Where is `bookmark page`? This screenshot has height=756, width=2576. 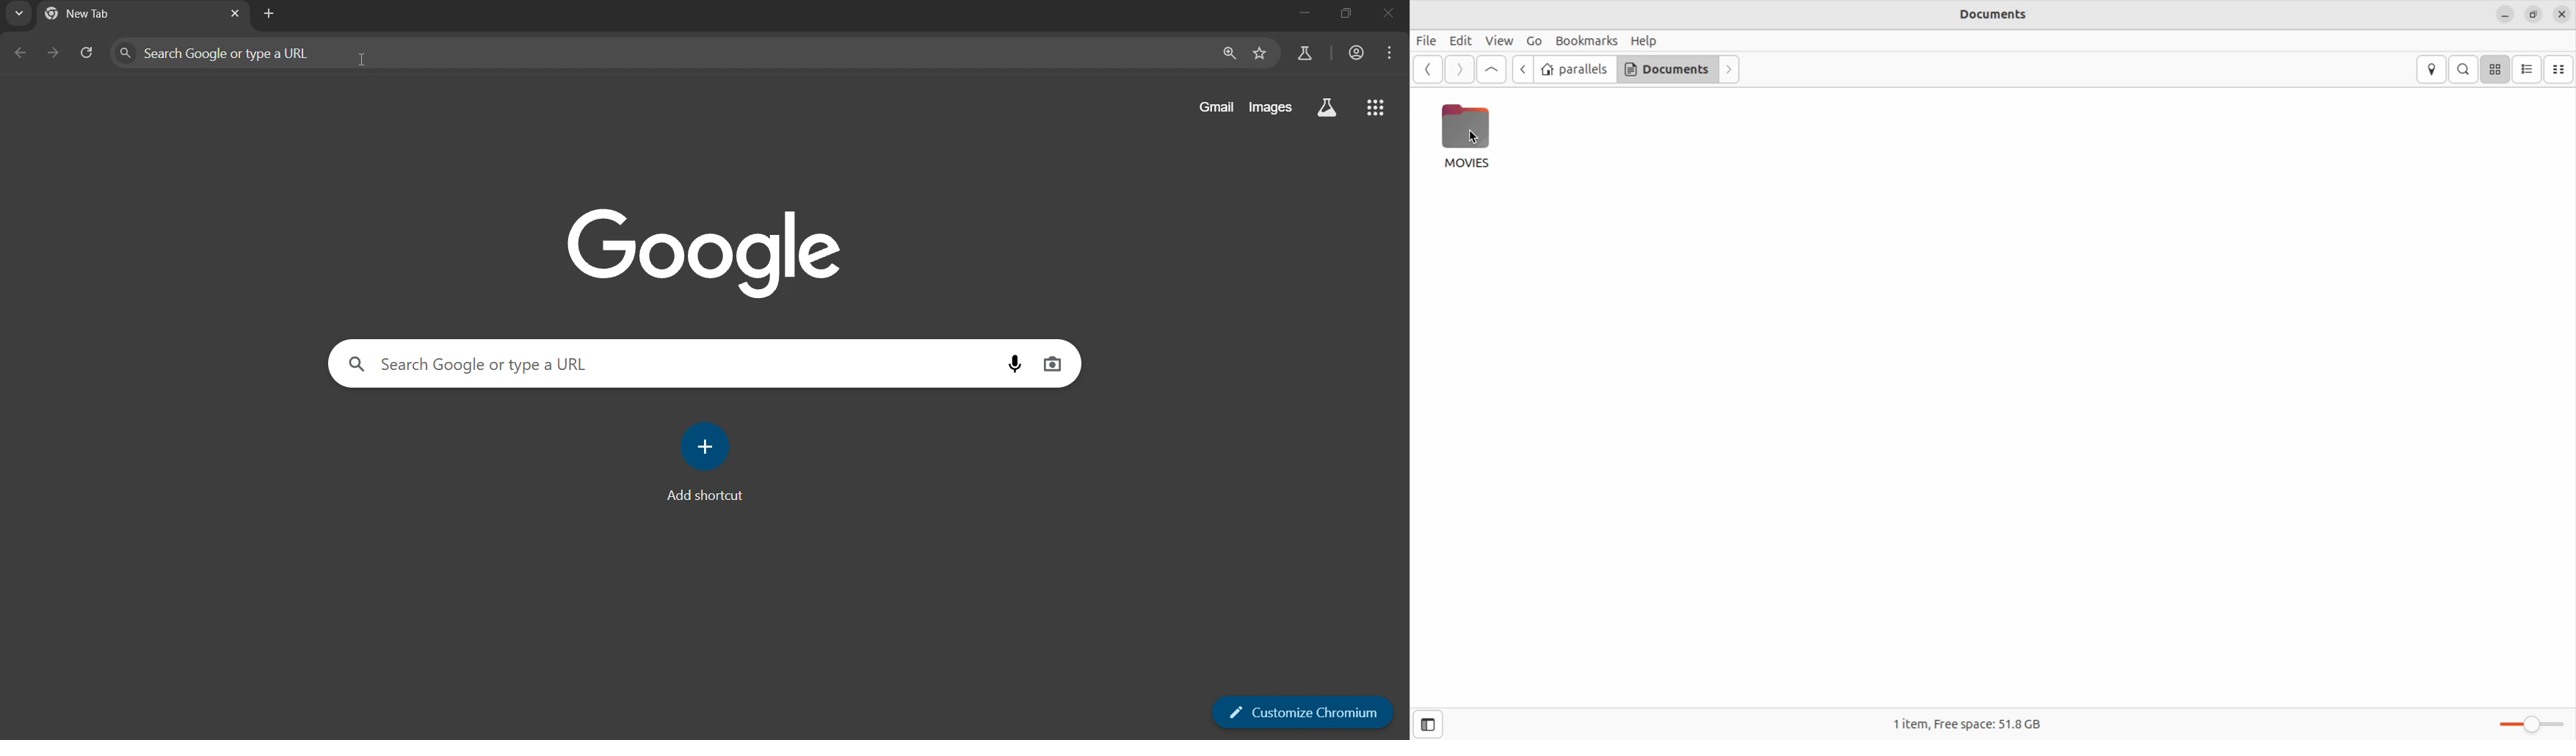
bookmark page is located at coordinates (1260, 54).